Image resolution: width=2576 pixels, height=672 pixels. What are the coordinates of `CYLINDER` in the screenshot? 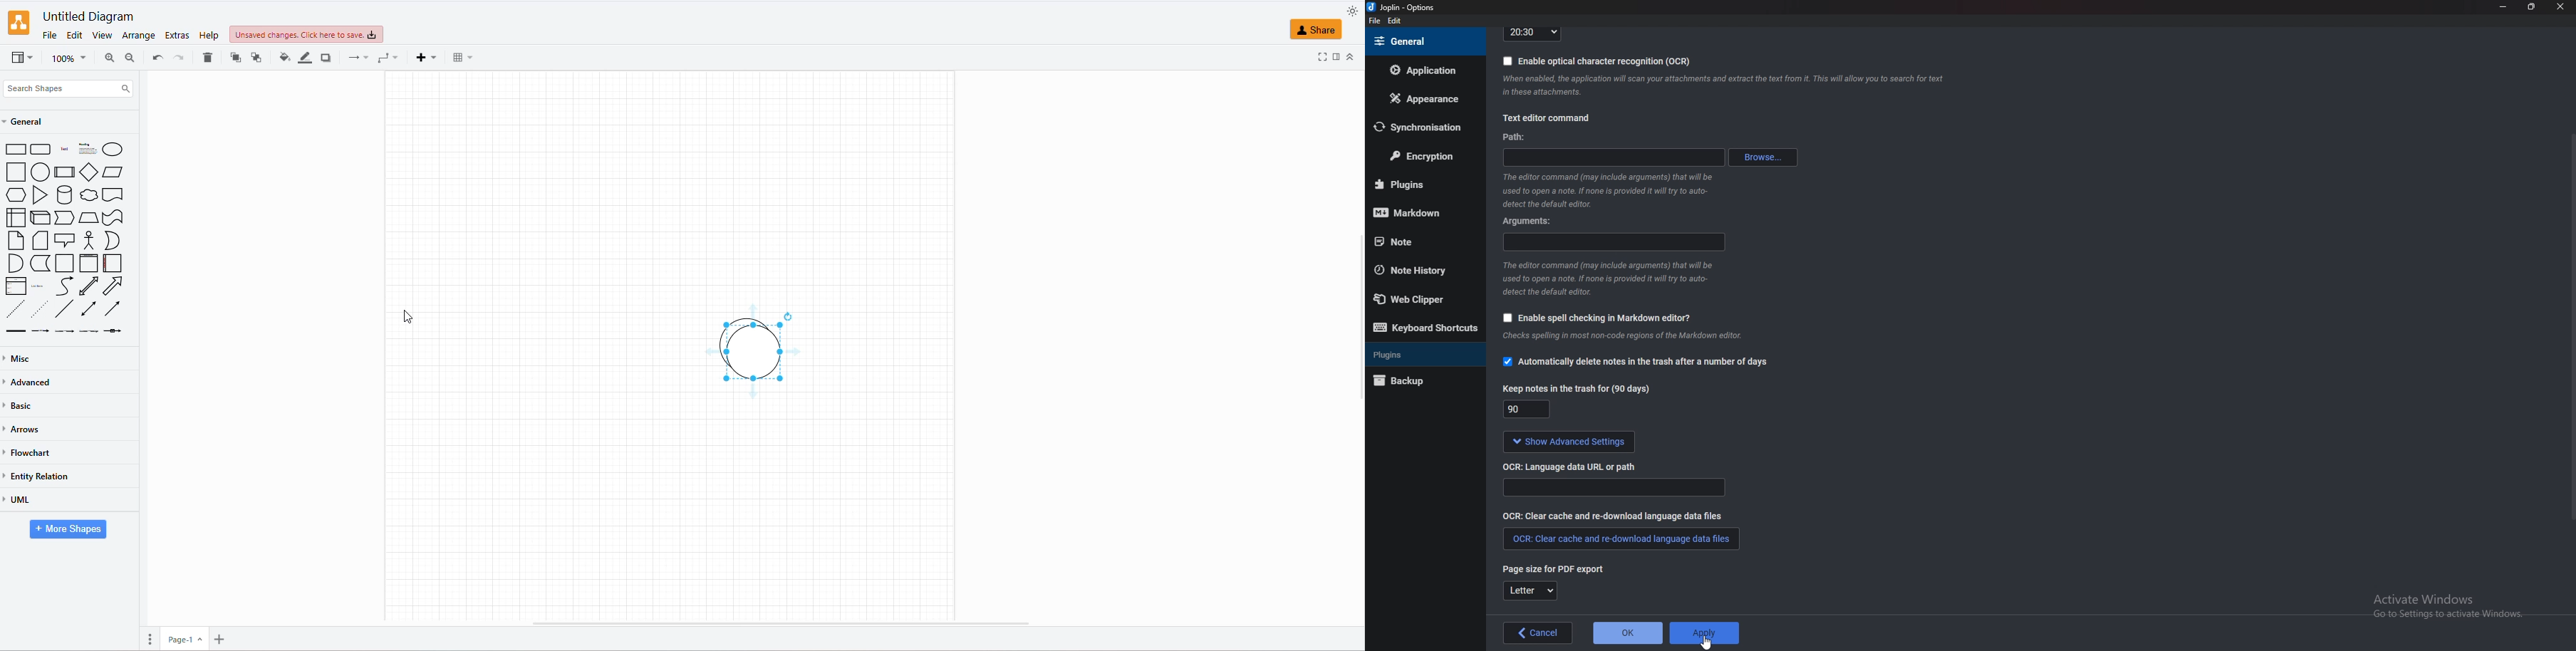 It's located at (65, 194).